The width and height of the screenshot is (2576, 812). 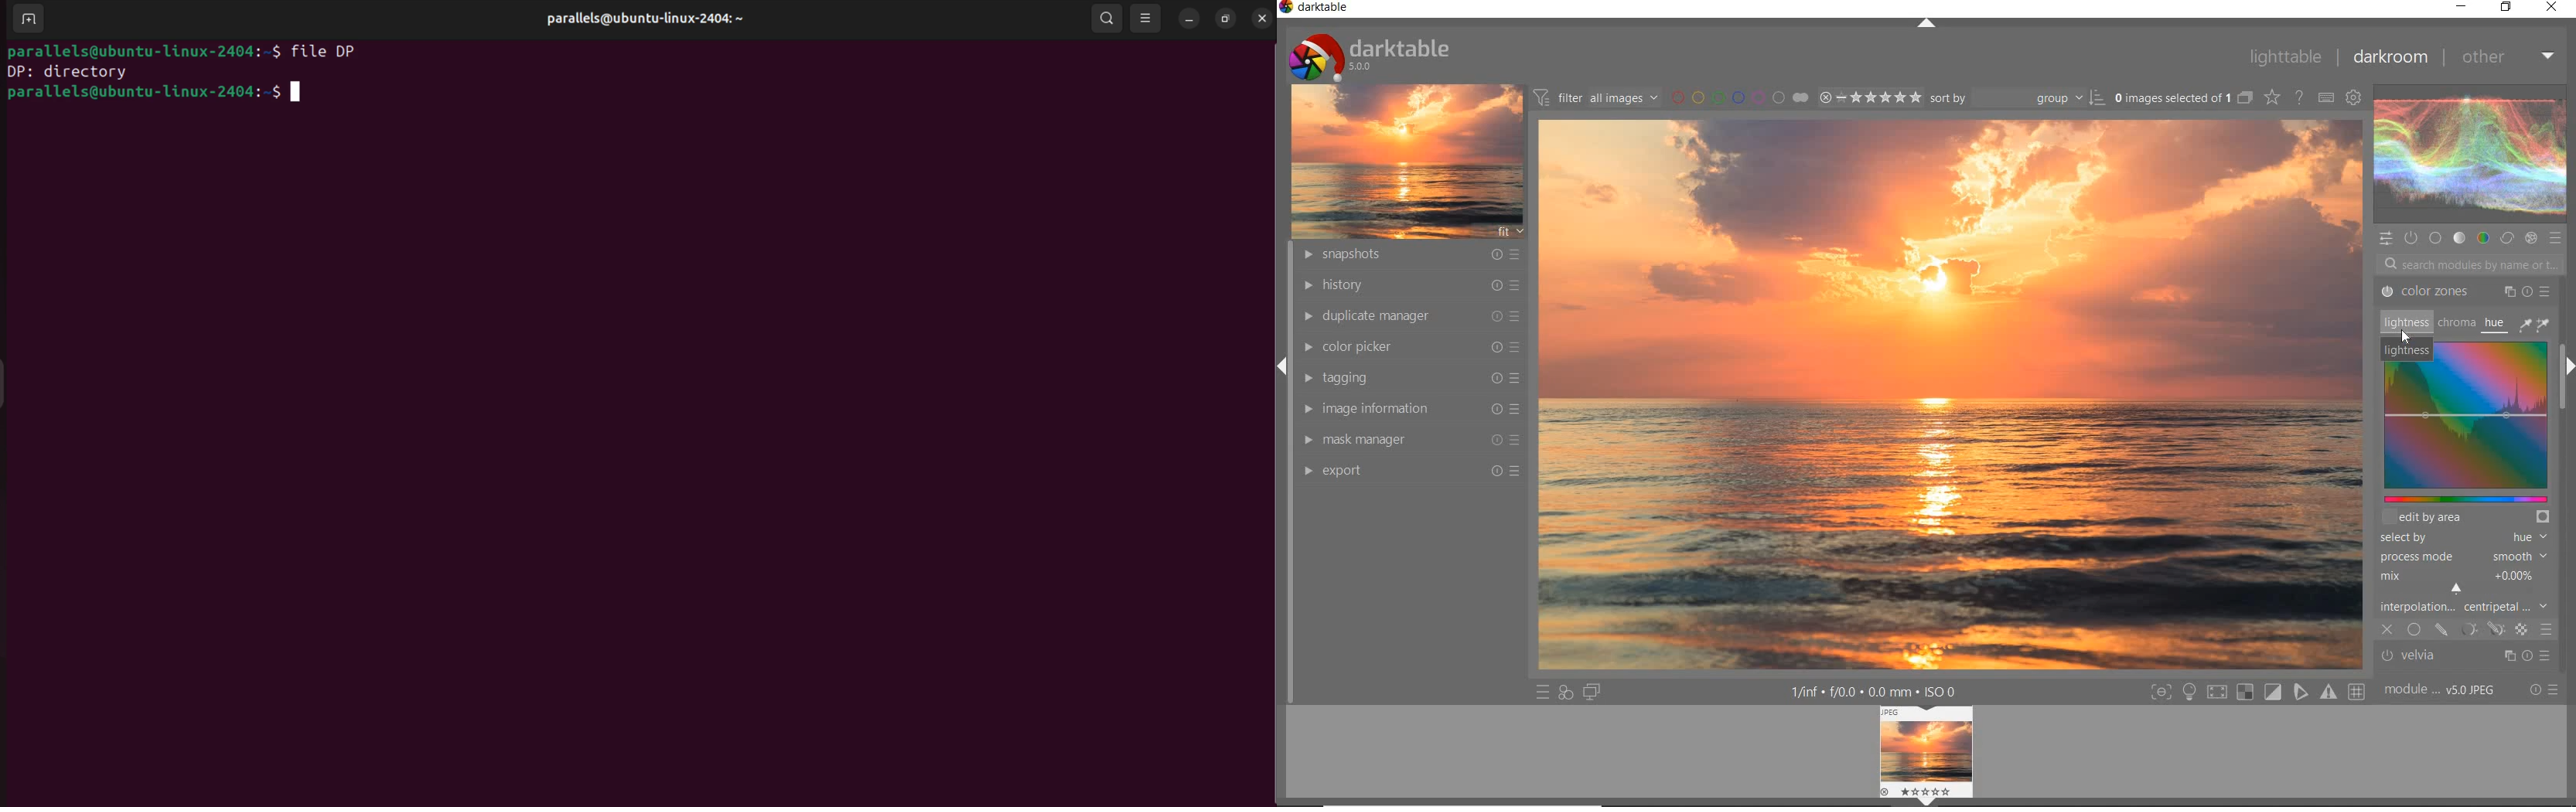 What do you see at coordinates (1369, 53) in the screenshot?
I see `SYSTEM LOGO & NAME` at bounding box center [1369, 53].